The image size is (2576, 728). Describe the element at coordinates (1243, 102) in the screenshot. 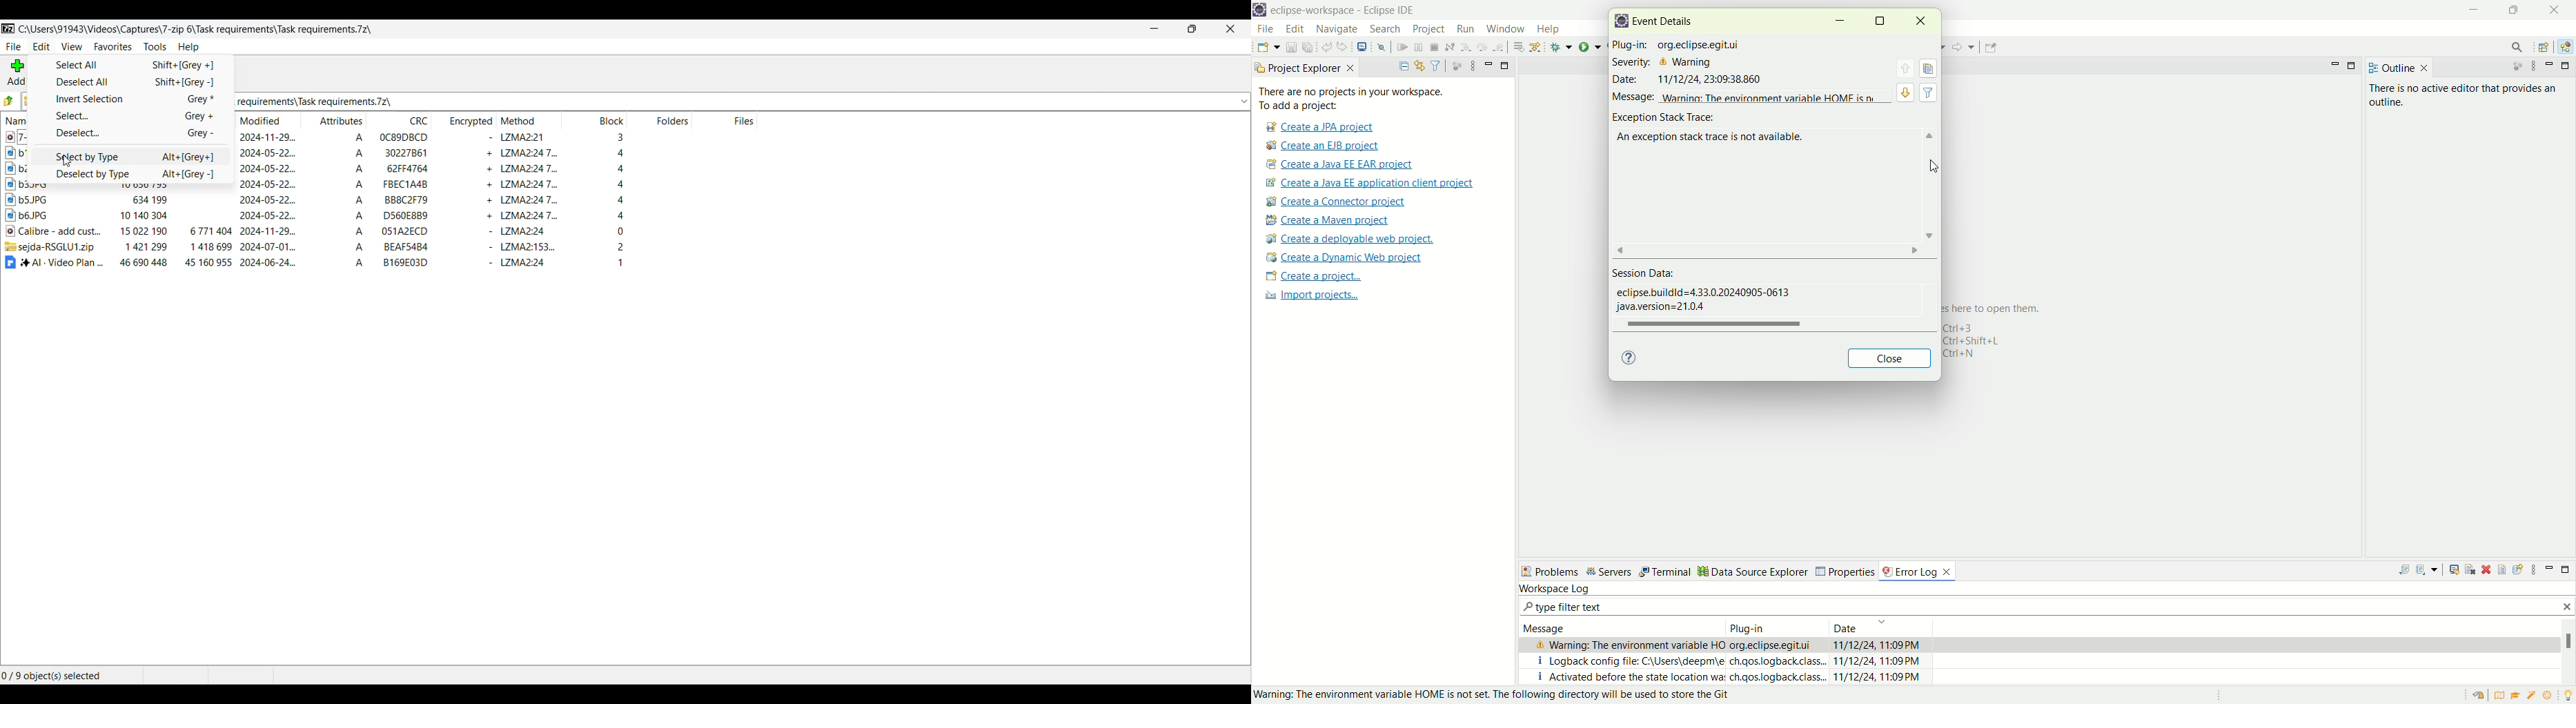

I see `dropdown` at that location.